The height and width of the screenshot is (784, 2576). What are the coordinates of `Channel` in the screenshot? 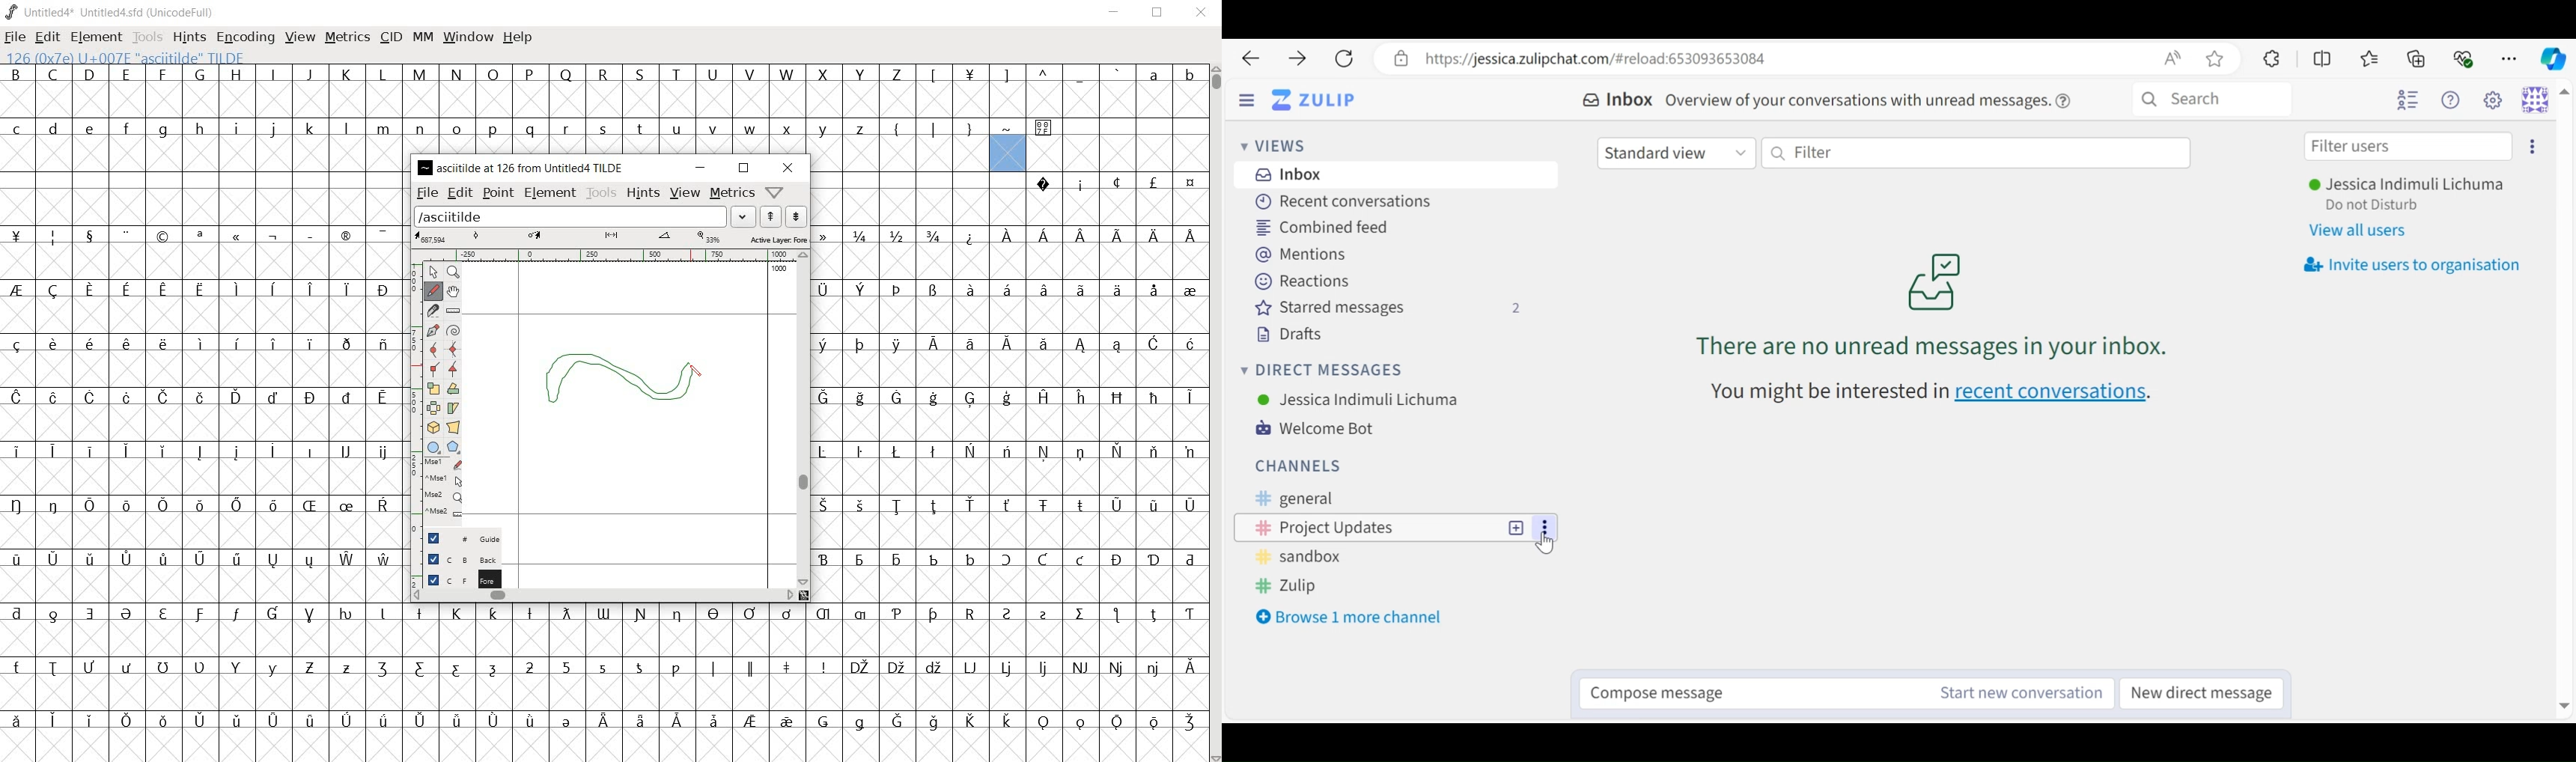 It's located at (1397, 557).